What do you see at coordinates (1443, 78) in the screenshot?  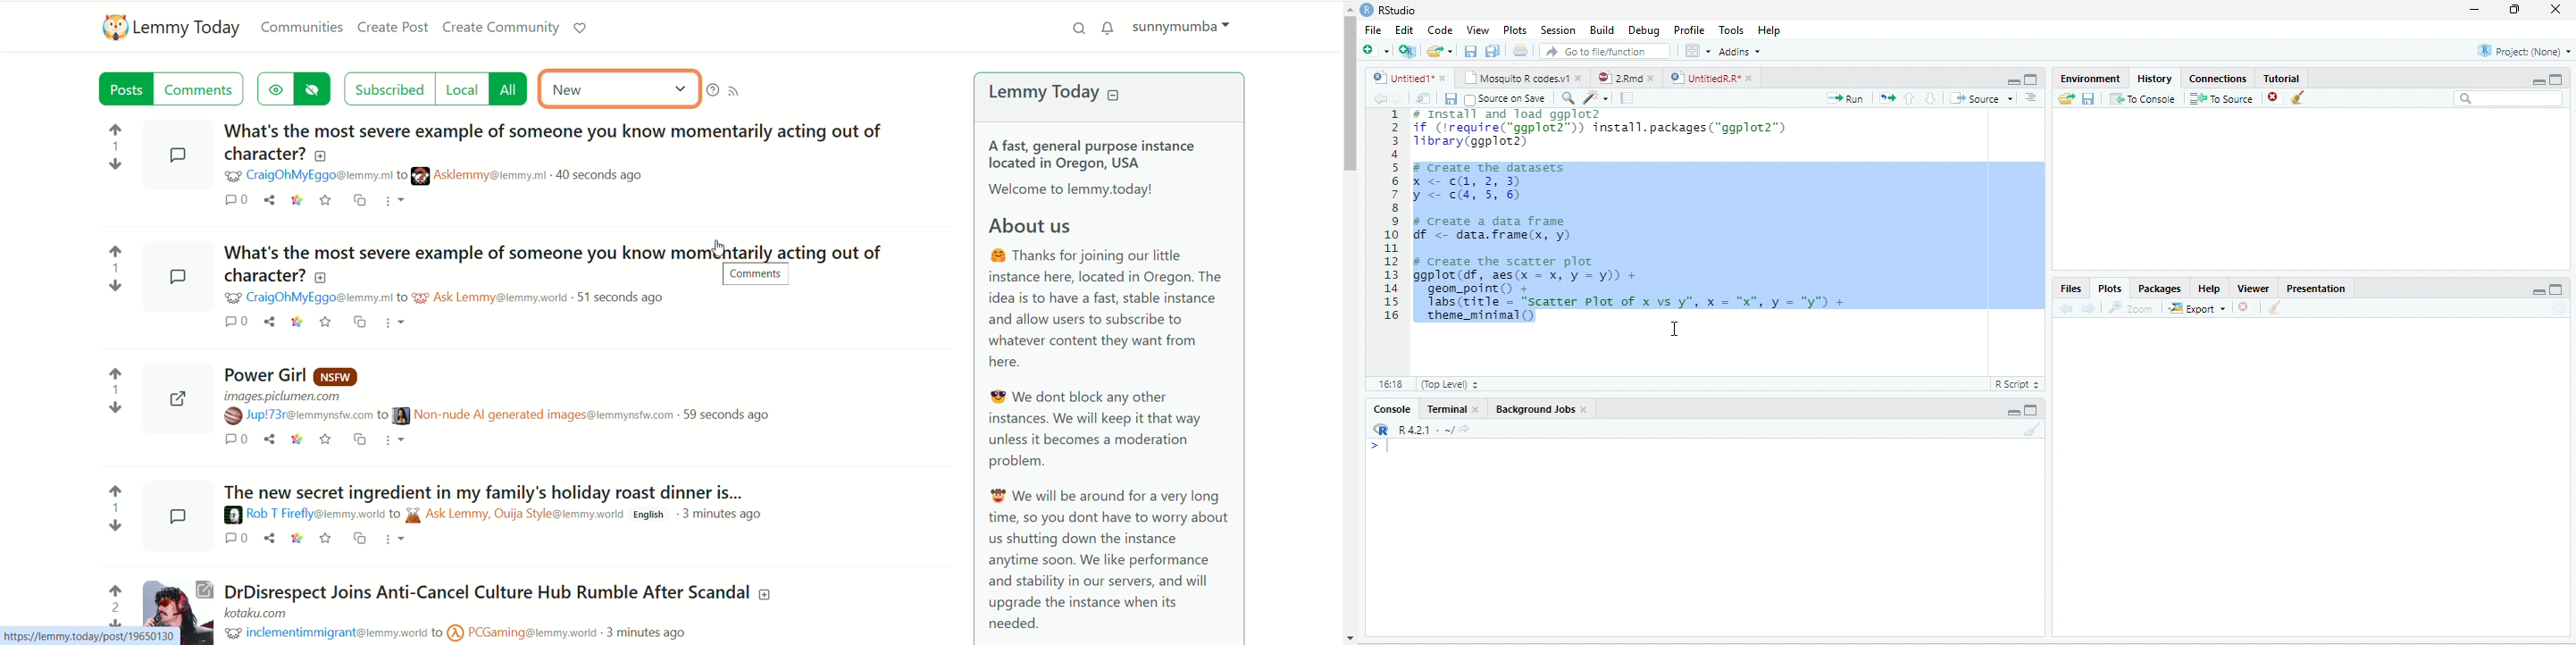 I see `close` at bounding box center [1443, 78].